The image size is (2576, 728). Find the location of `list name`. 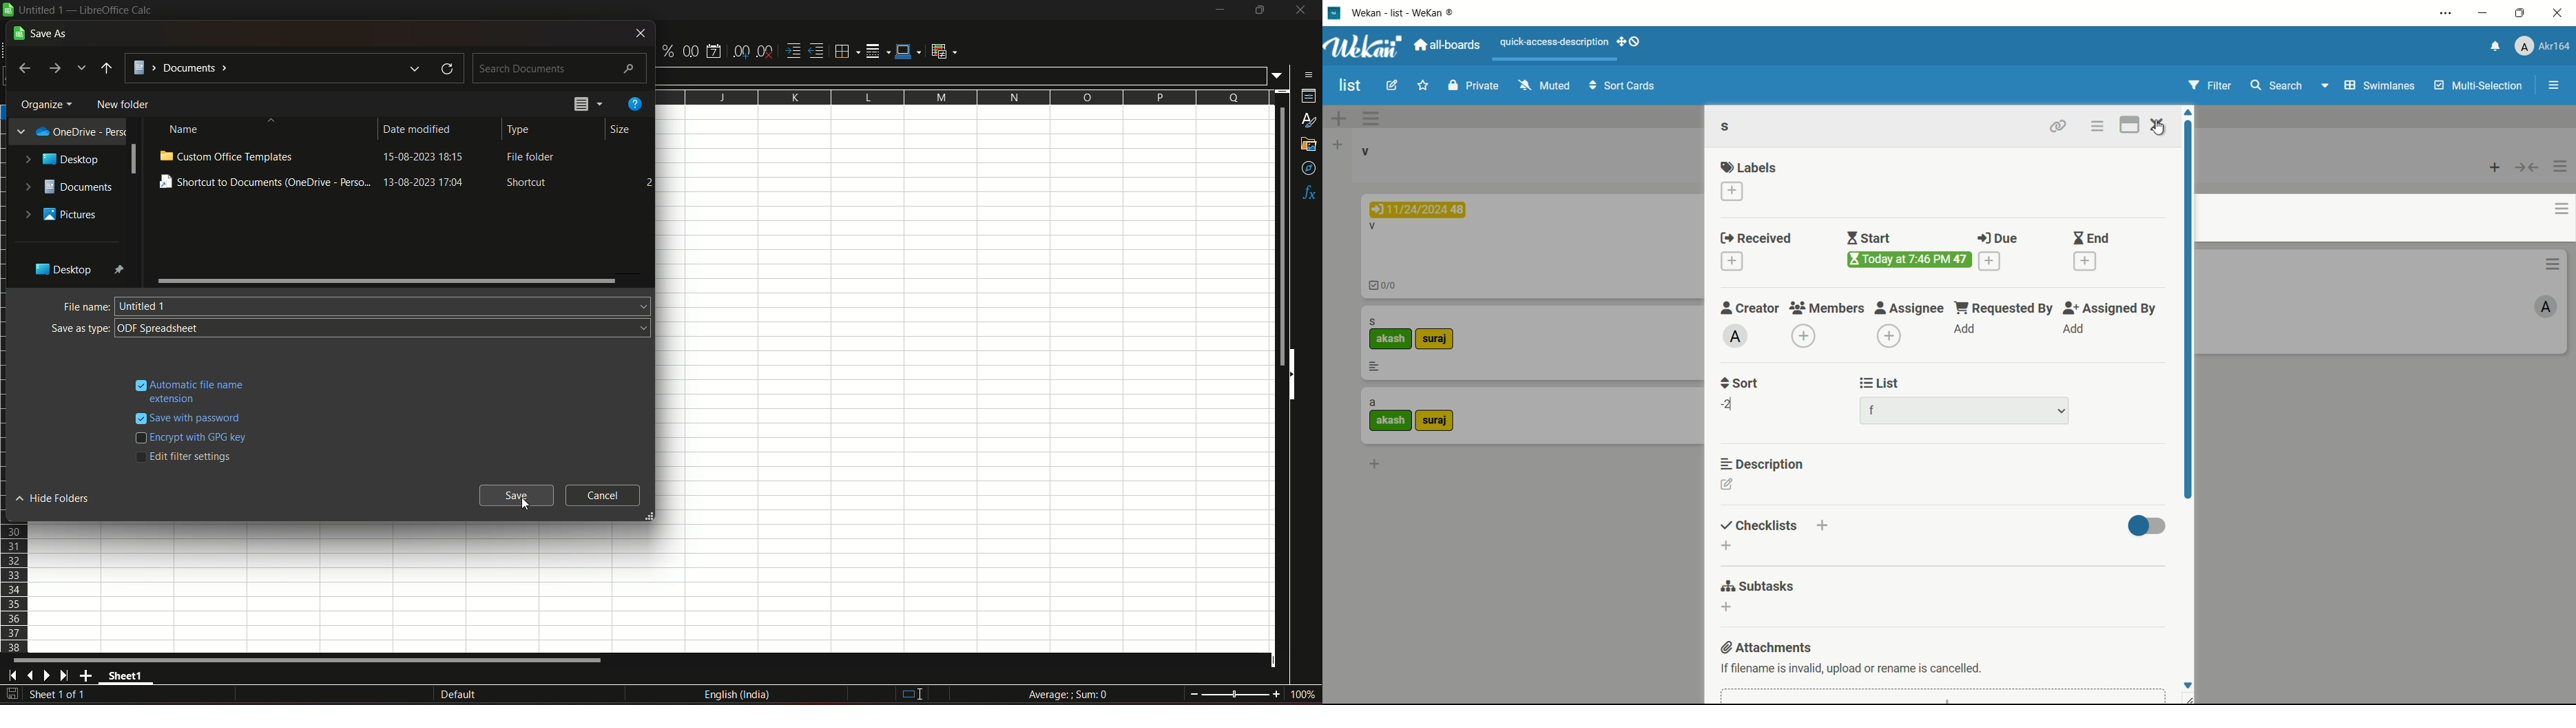

list name is located at coordinates (1364, 151).